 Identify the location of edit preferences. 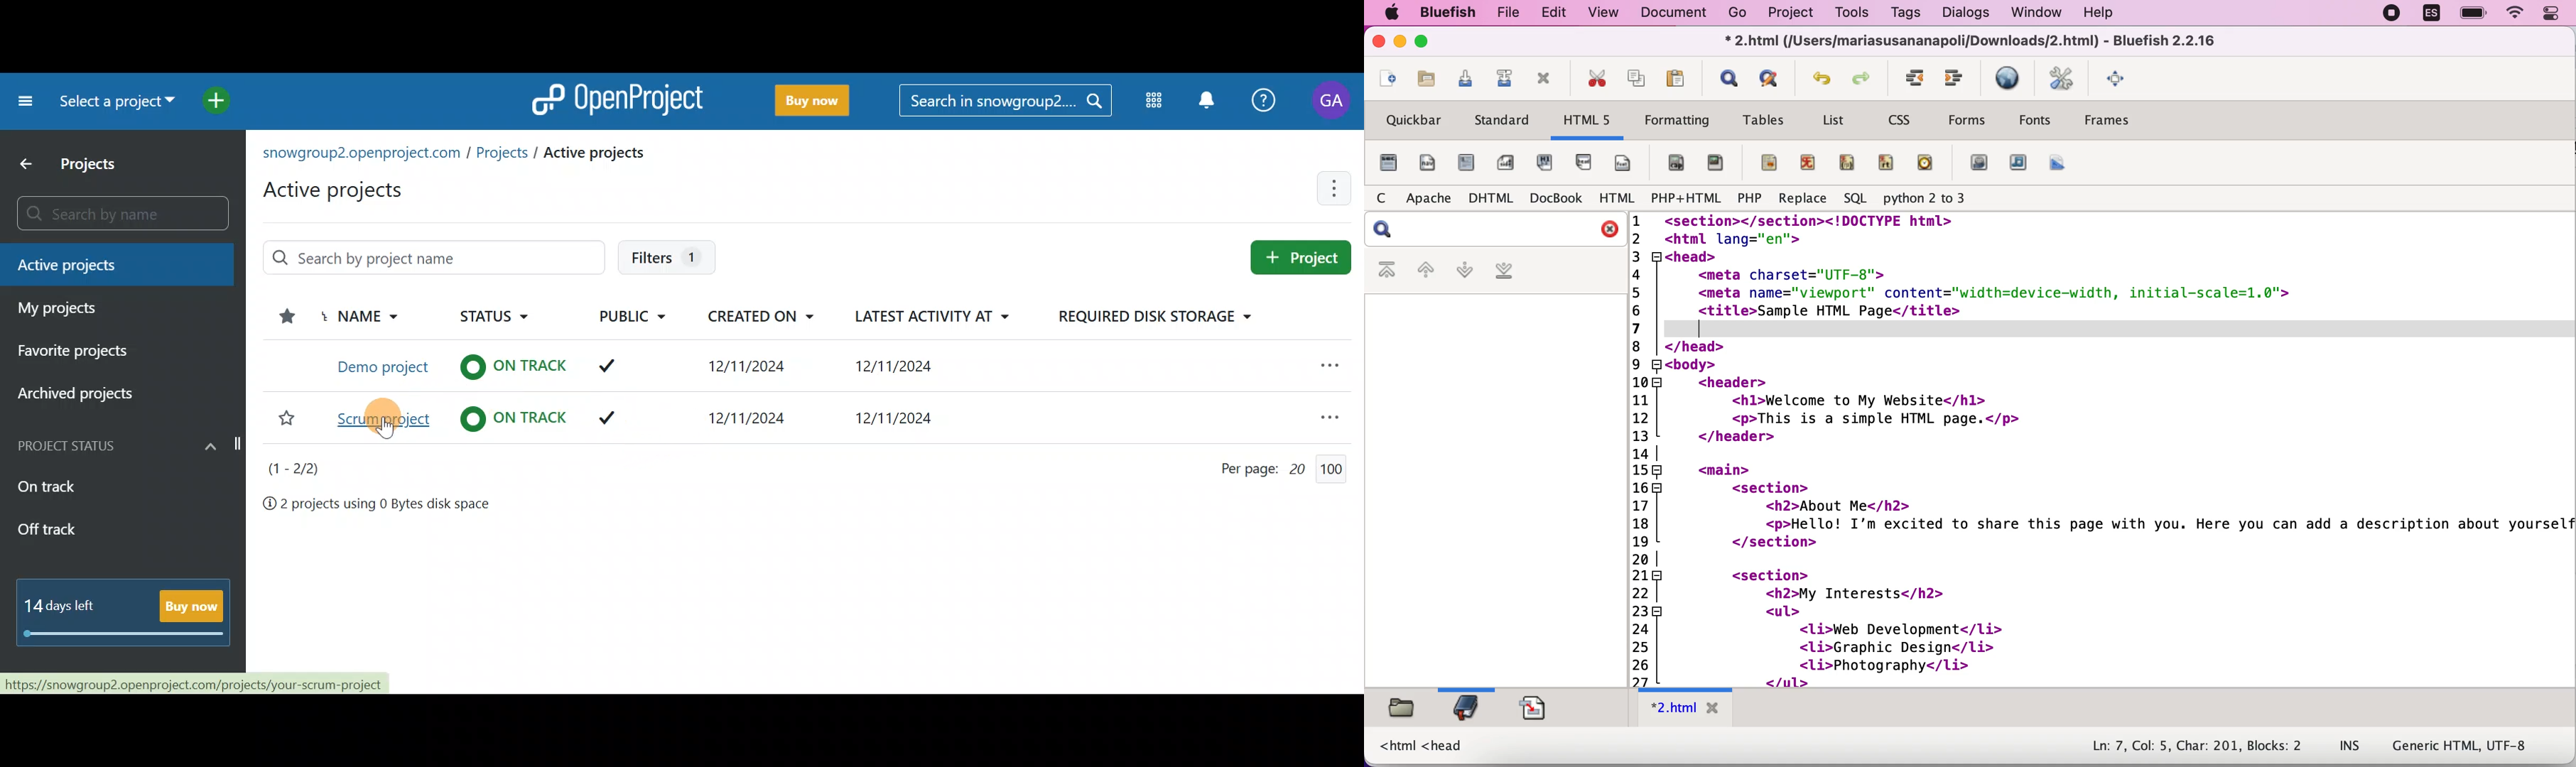
(2063, 79).